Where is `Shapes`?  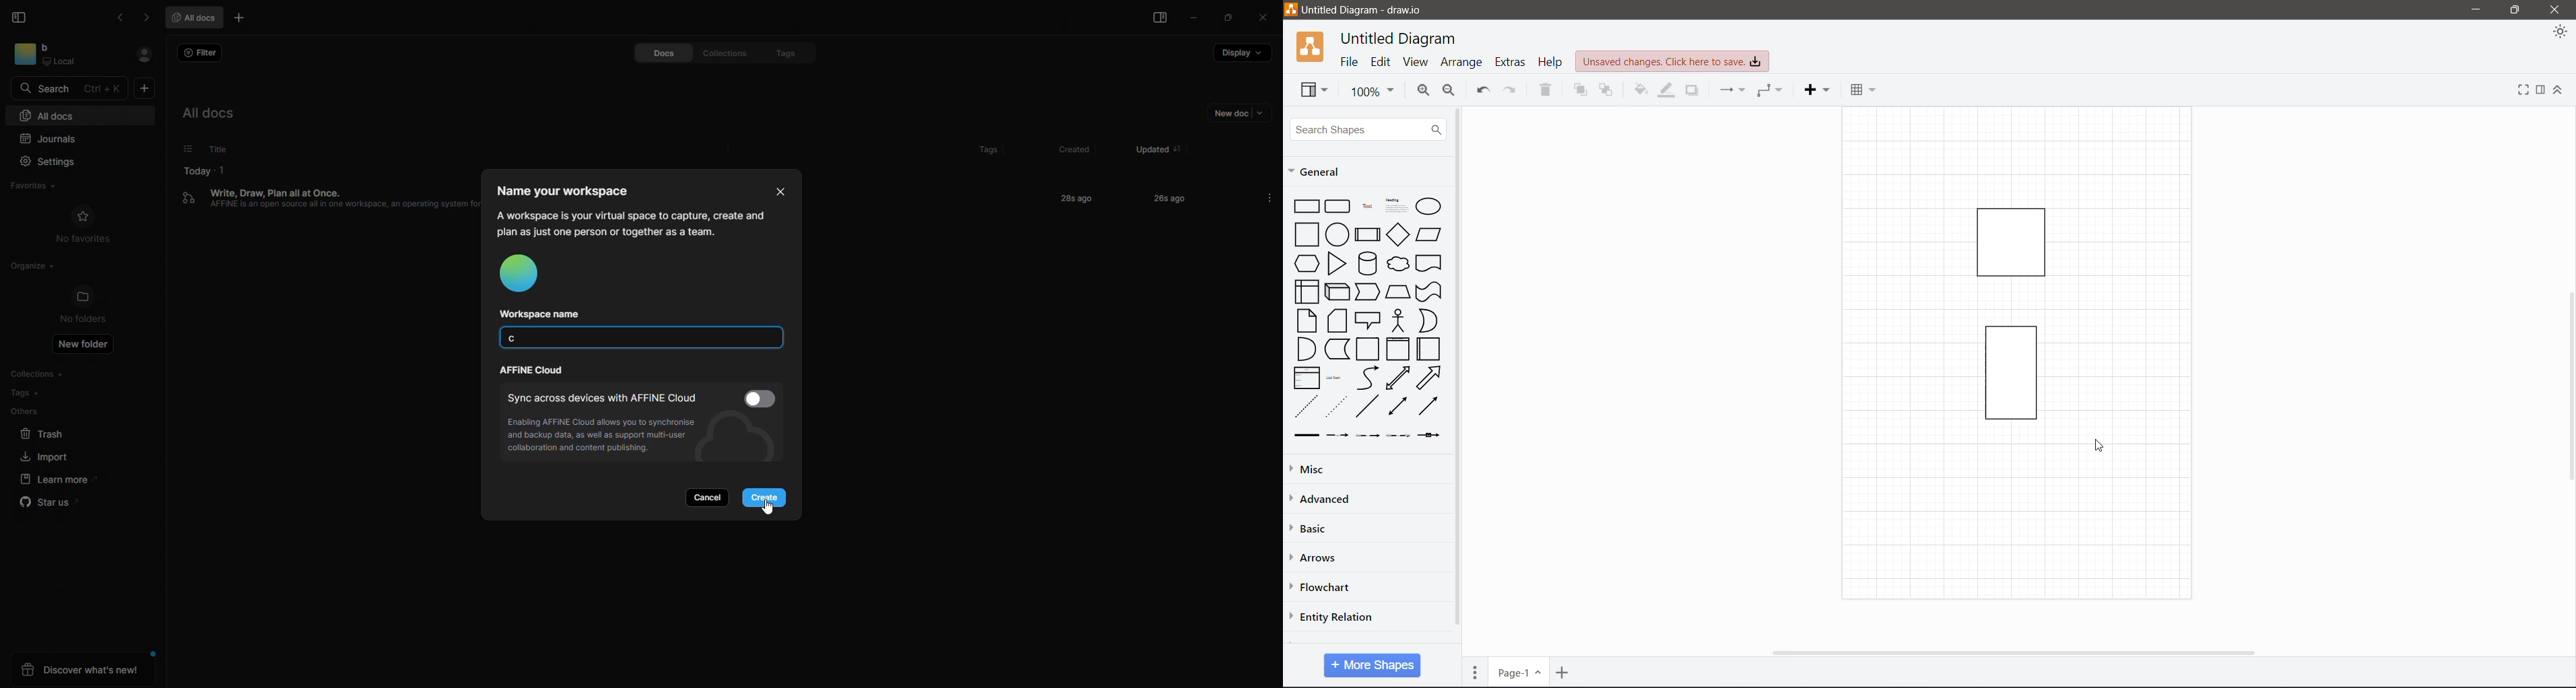 Shapes is located at coordinates (1998, 310).